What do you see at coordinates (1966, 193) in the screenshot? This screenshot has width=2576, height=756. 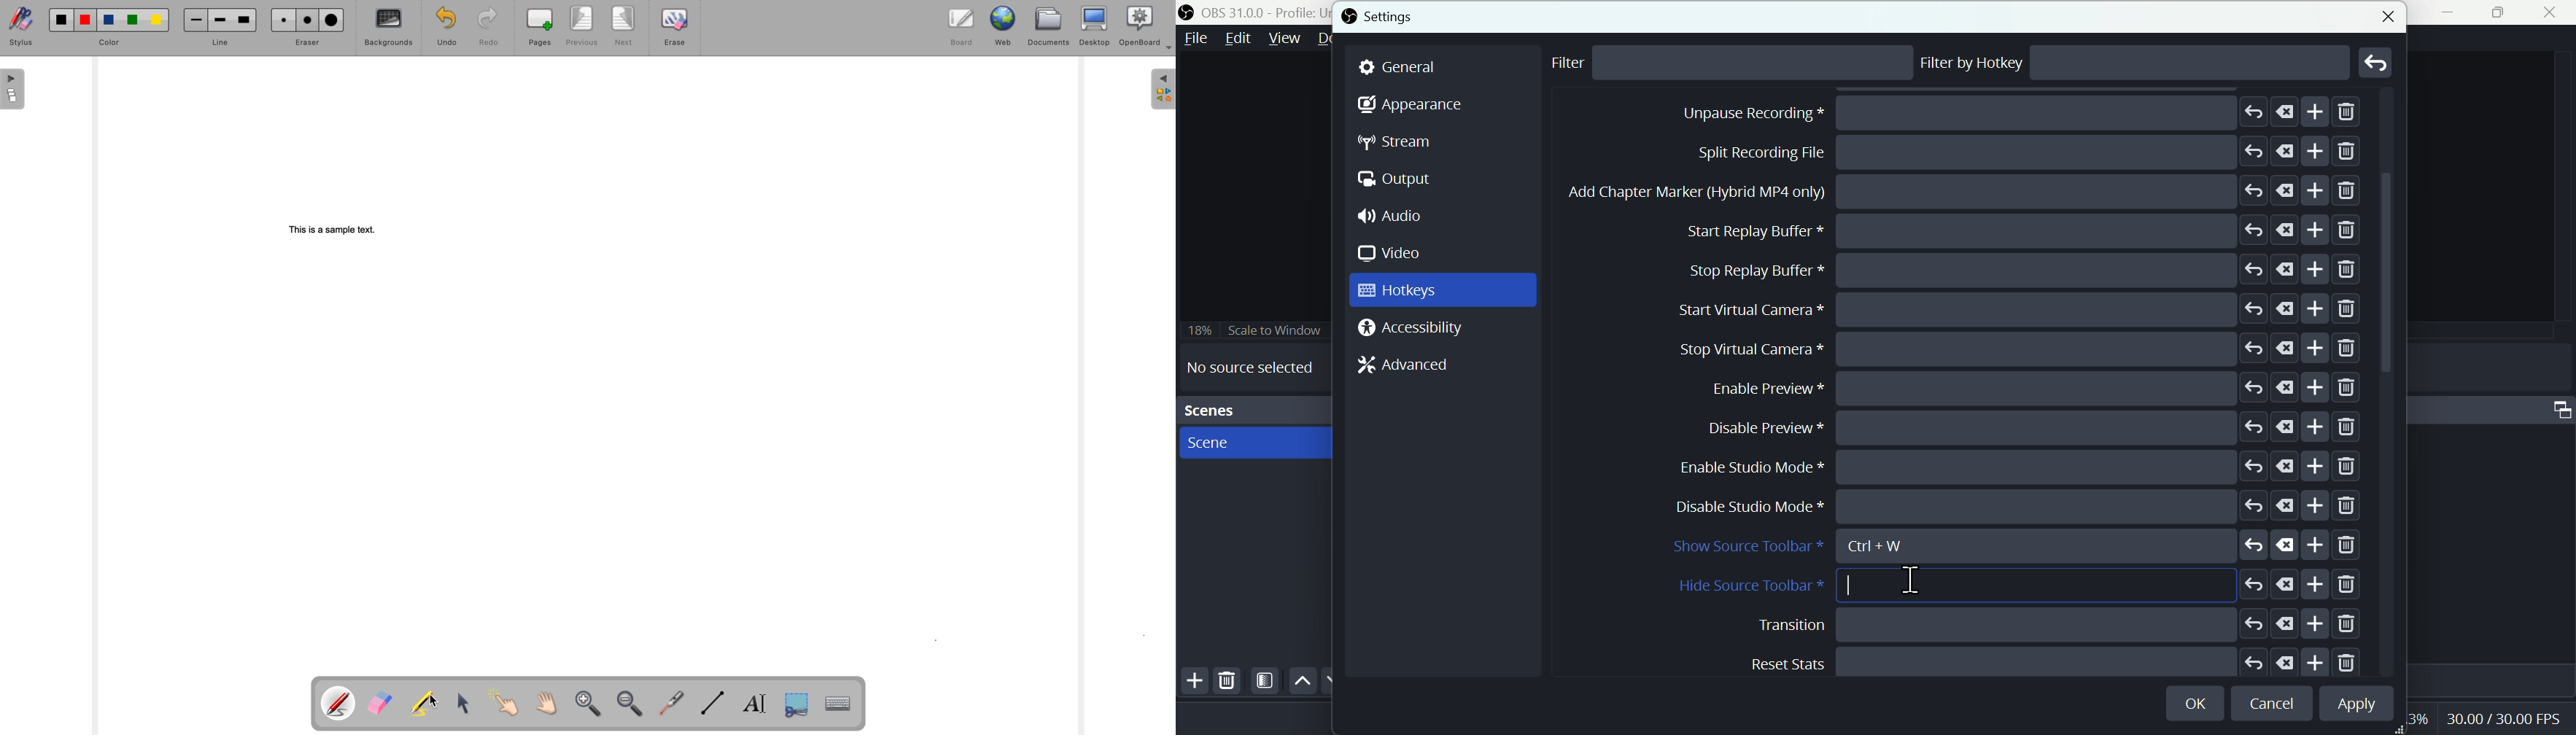 I see `Stop recording` at bounding box center [1966, 193].